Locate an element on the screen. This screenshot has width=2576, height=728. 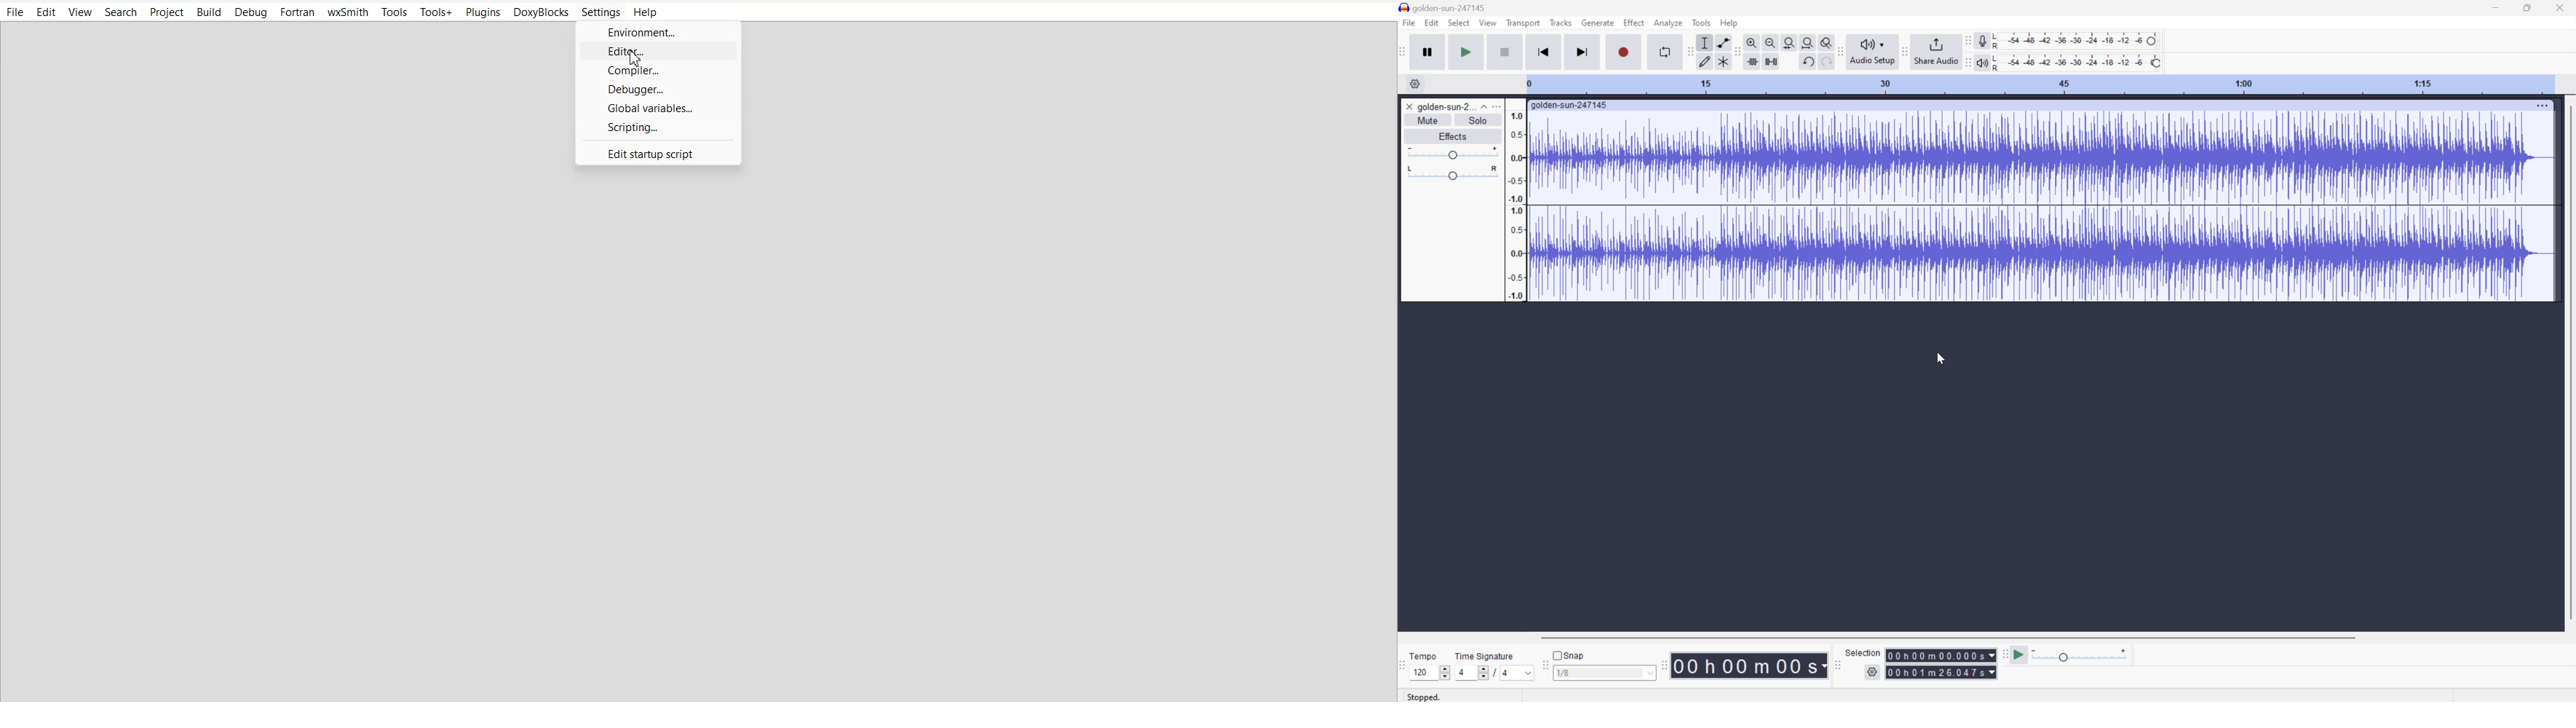
Playback meter is located at coordinates (1982, 64).